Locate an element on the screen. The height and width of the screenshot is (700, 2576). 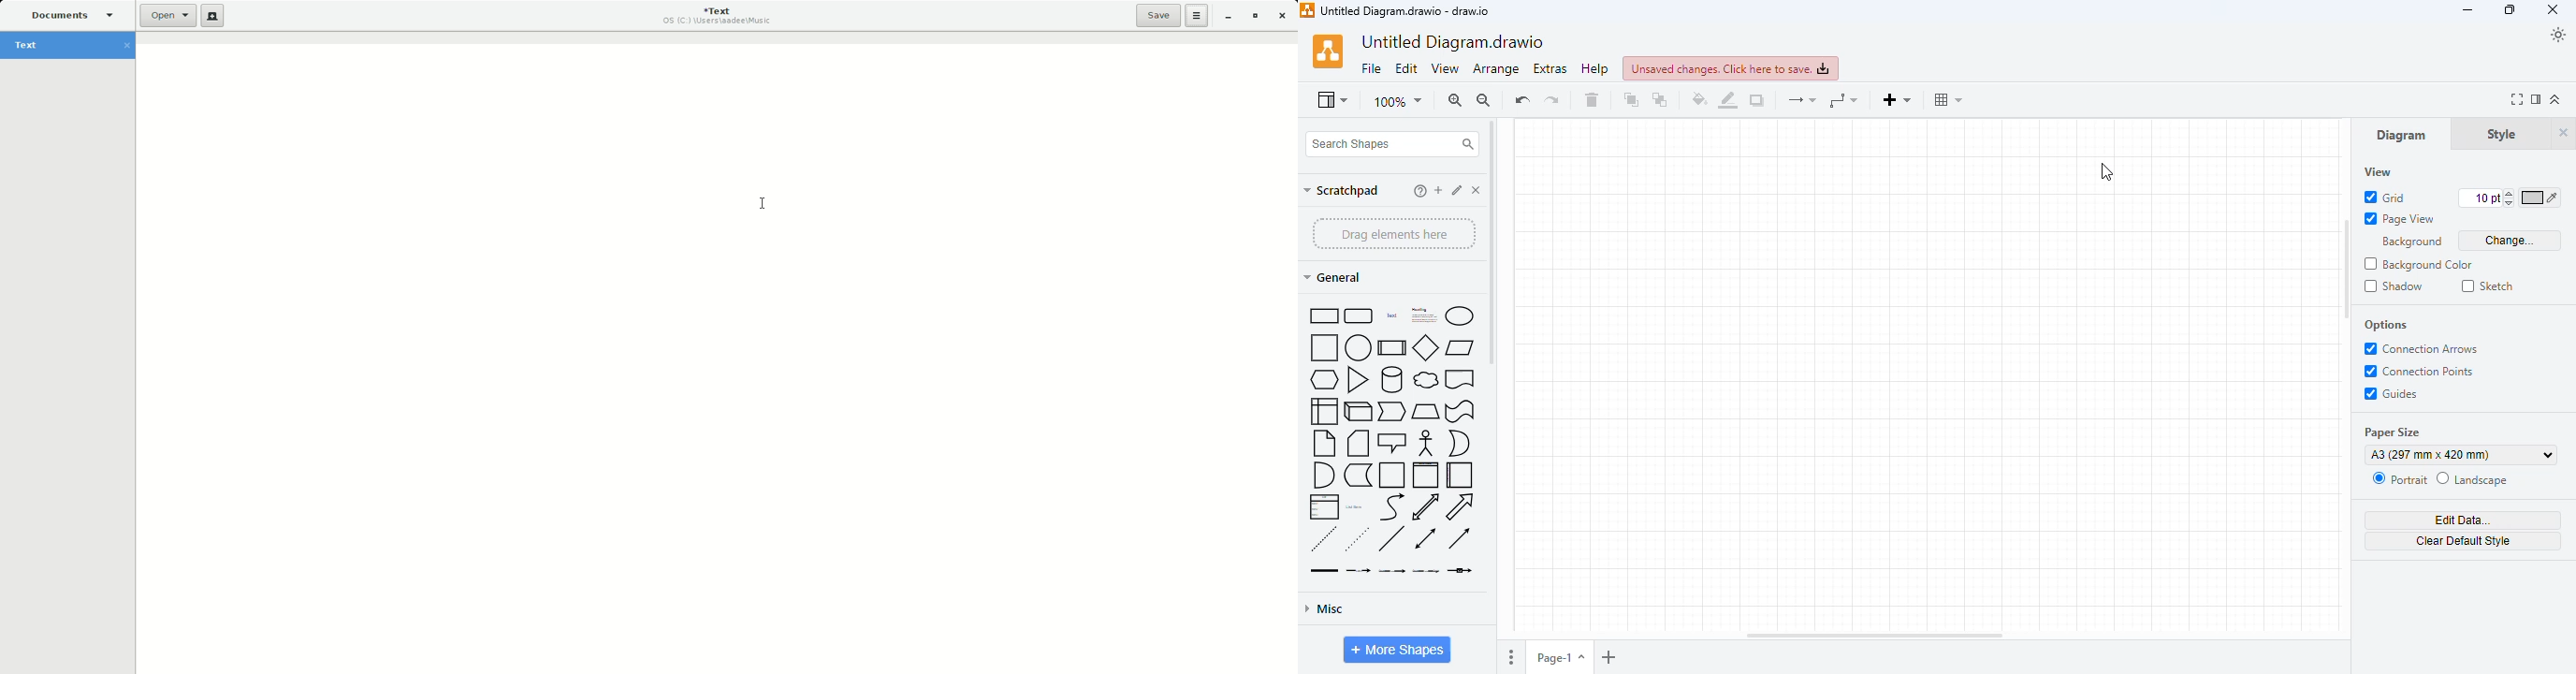
full screen is located at coordinates (2517, 99).